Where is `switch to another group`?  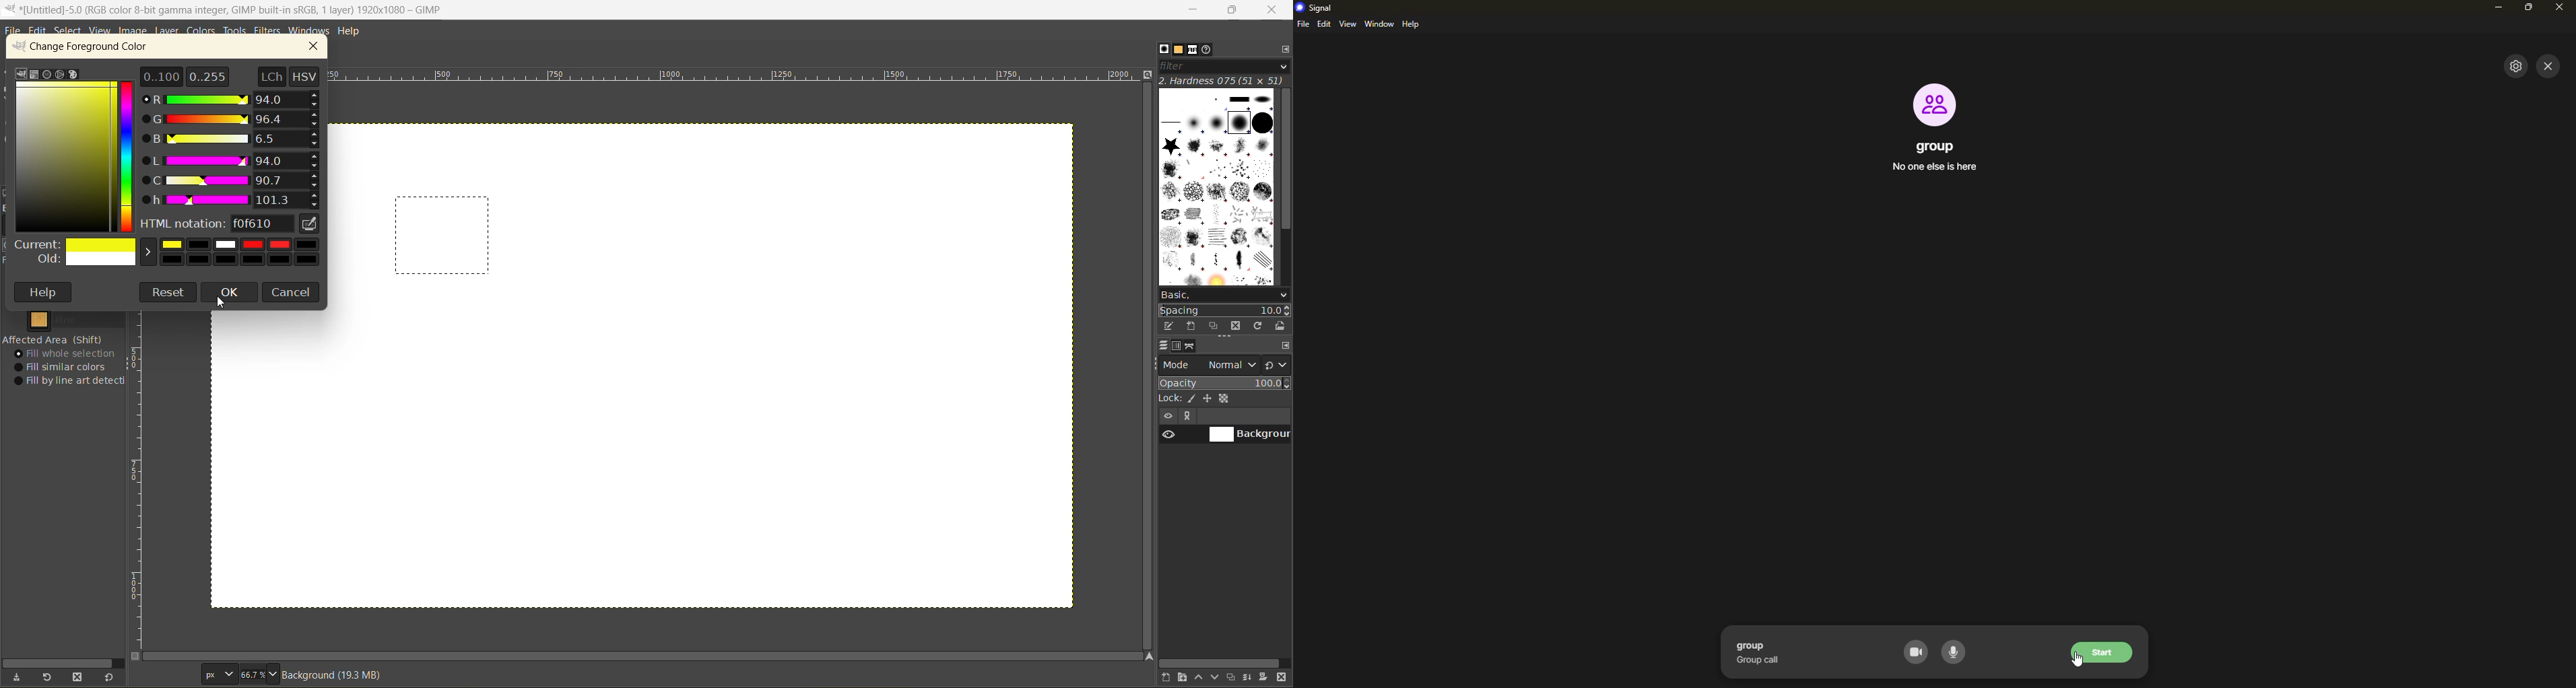
switch to another group is located at coordinates (1278, 364).